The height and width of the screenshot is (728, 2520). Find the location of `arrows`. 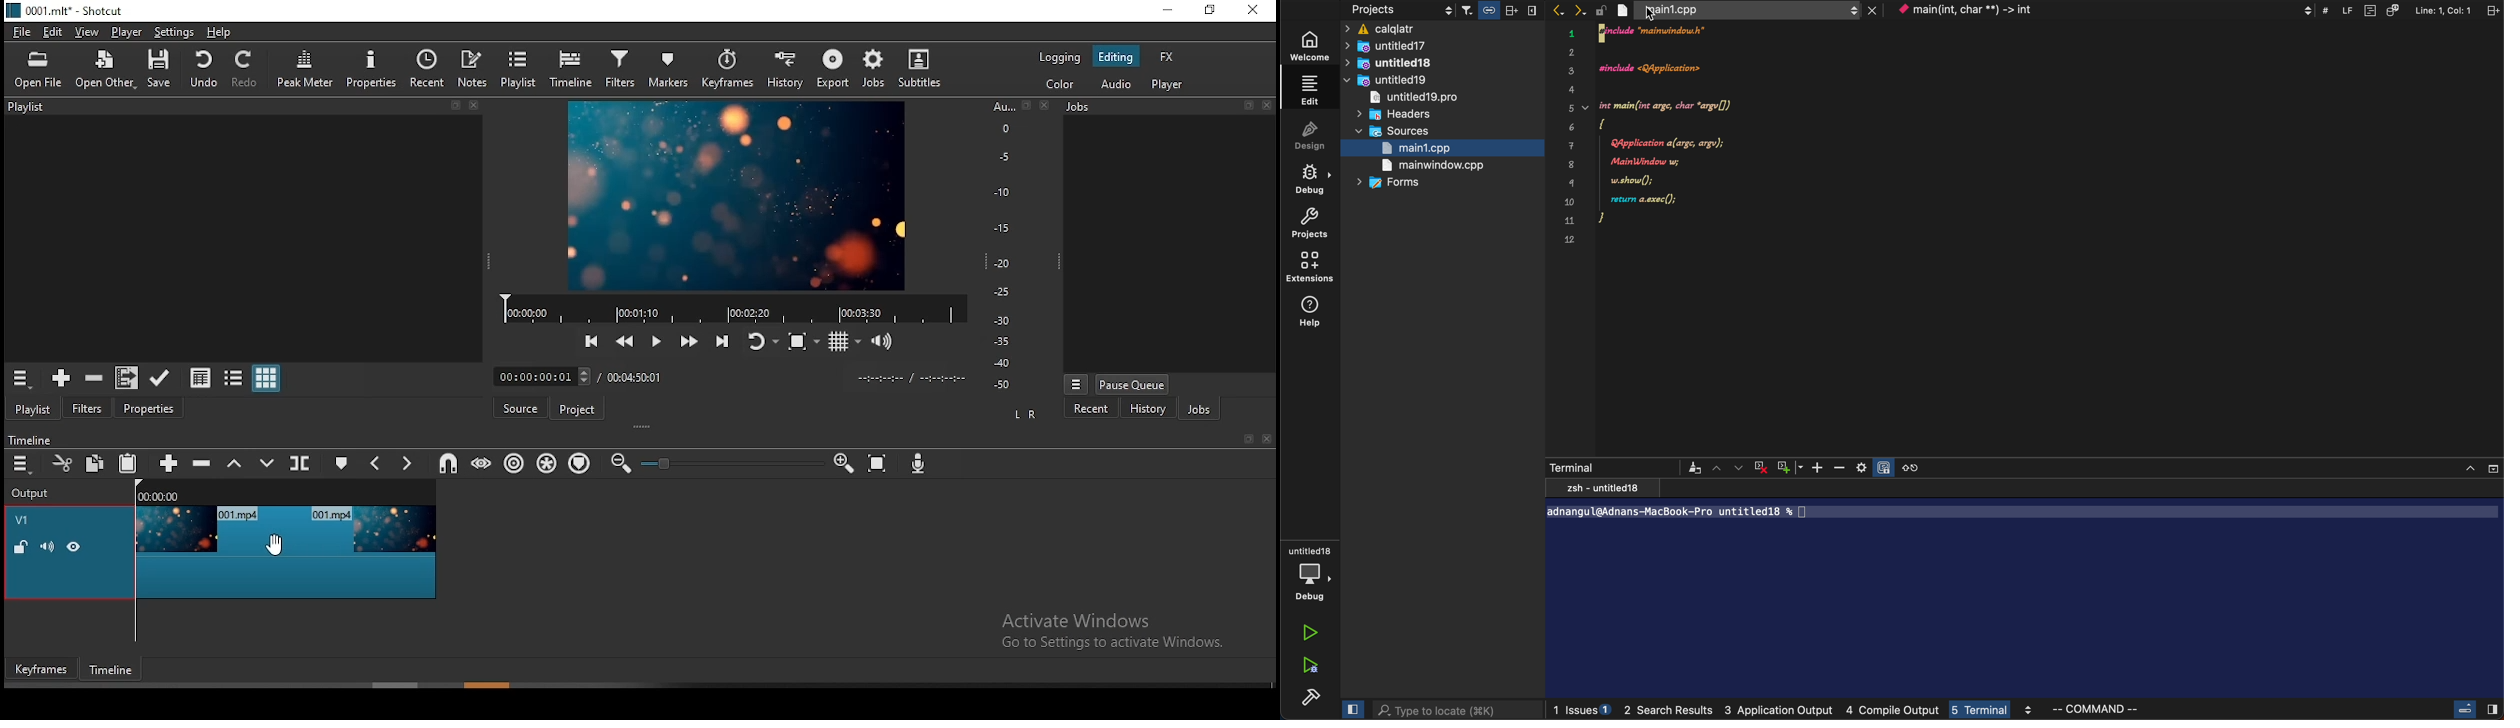

arrows is located at coordinates (1569, 9).